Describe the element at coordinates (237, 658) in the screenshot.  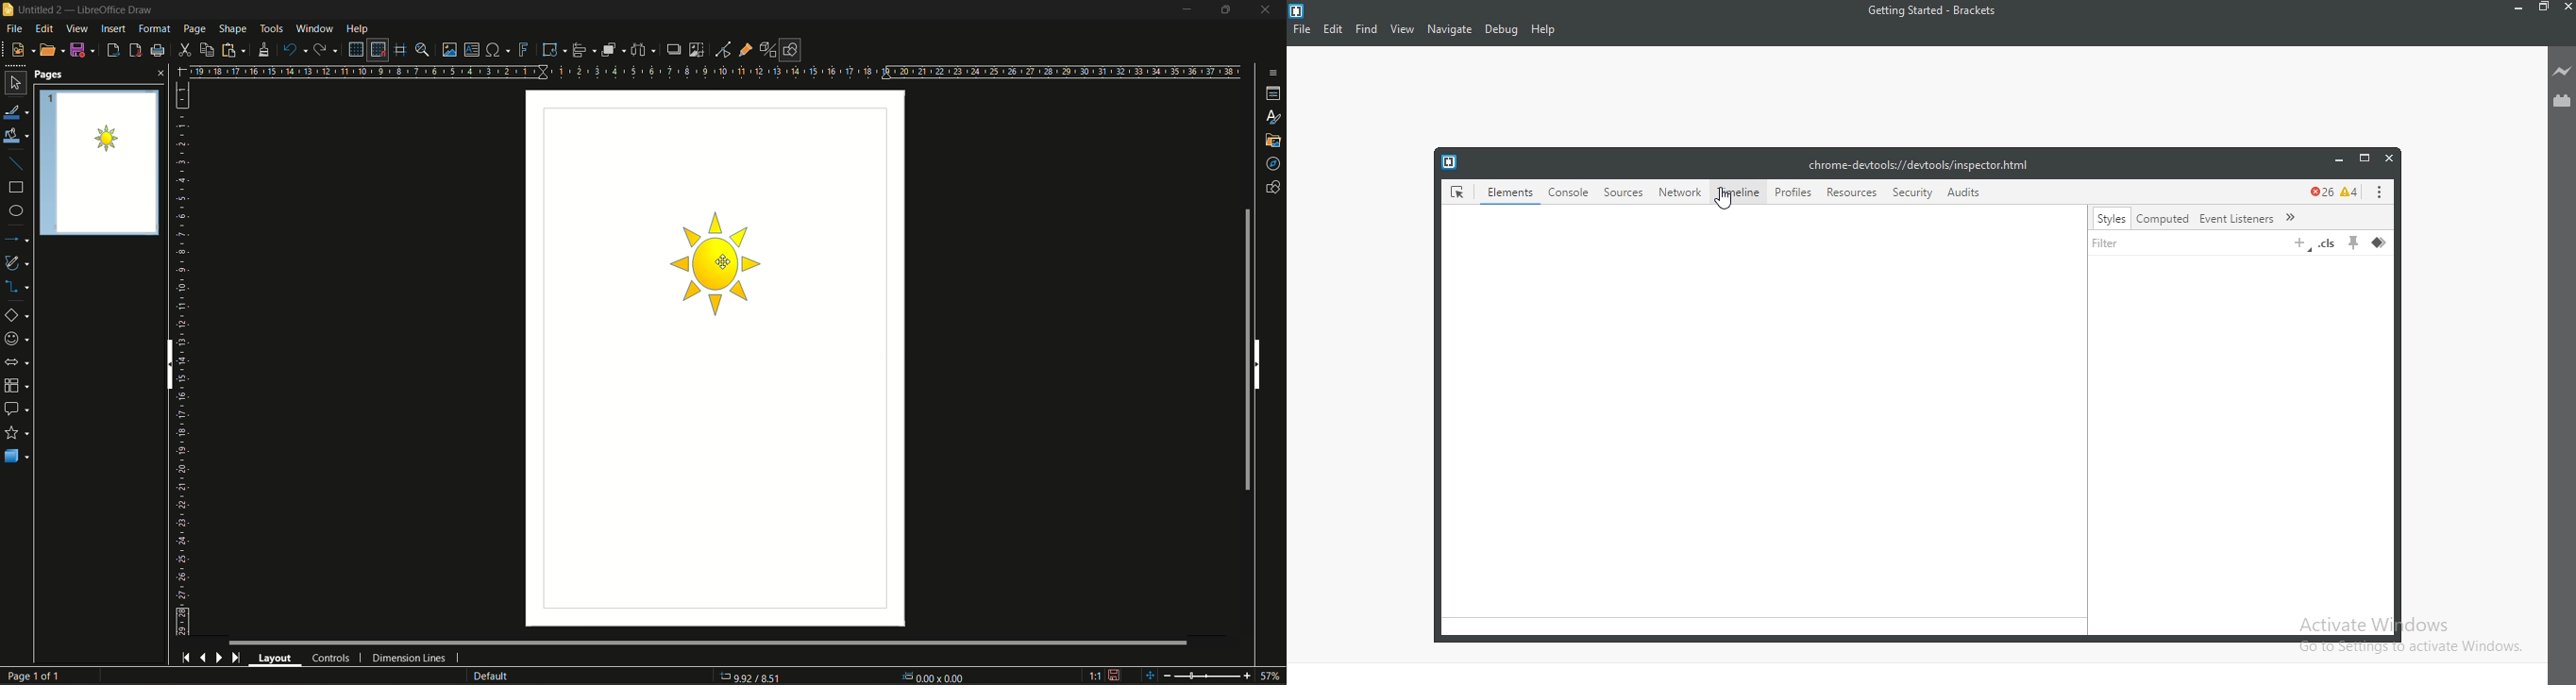
I see `last` at that location.